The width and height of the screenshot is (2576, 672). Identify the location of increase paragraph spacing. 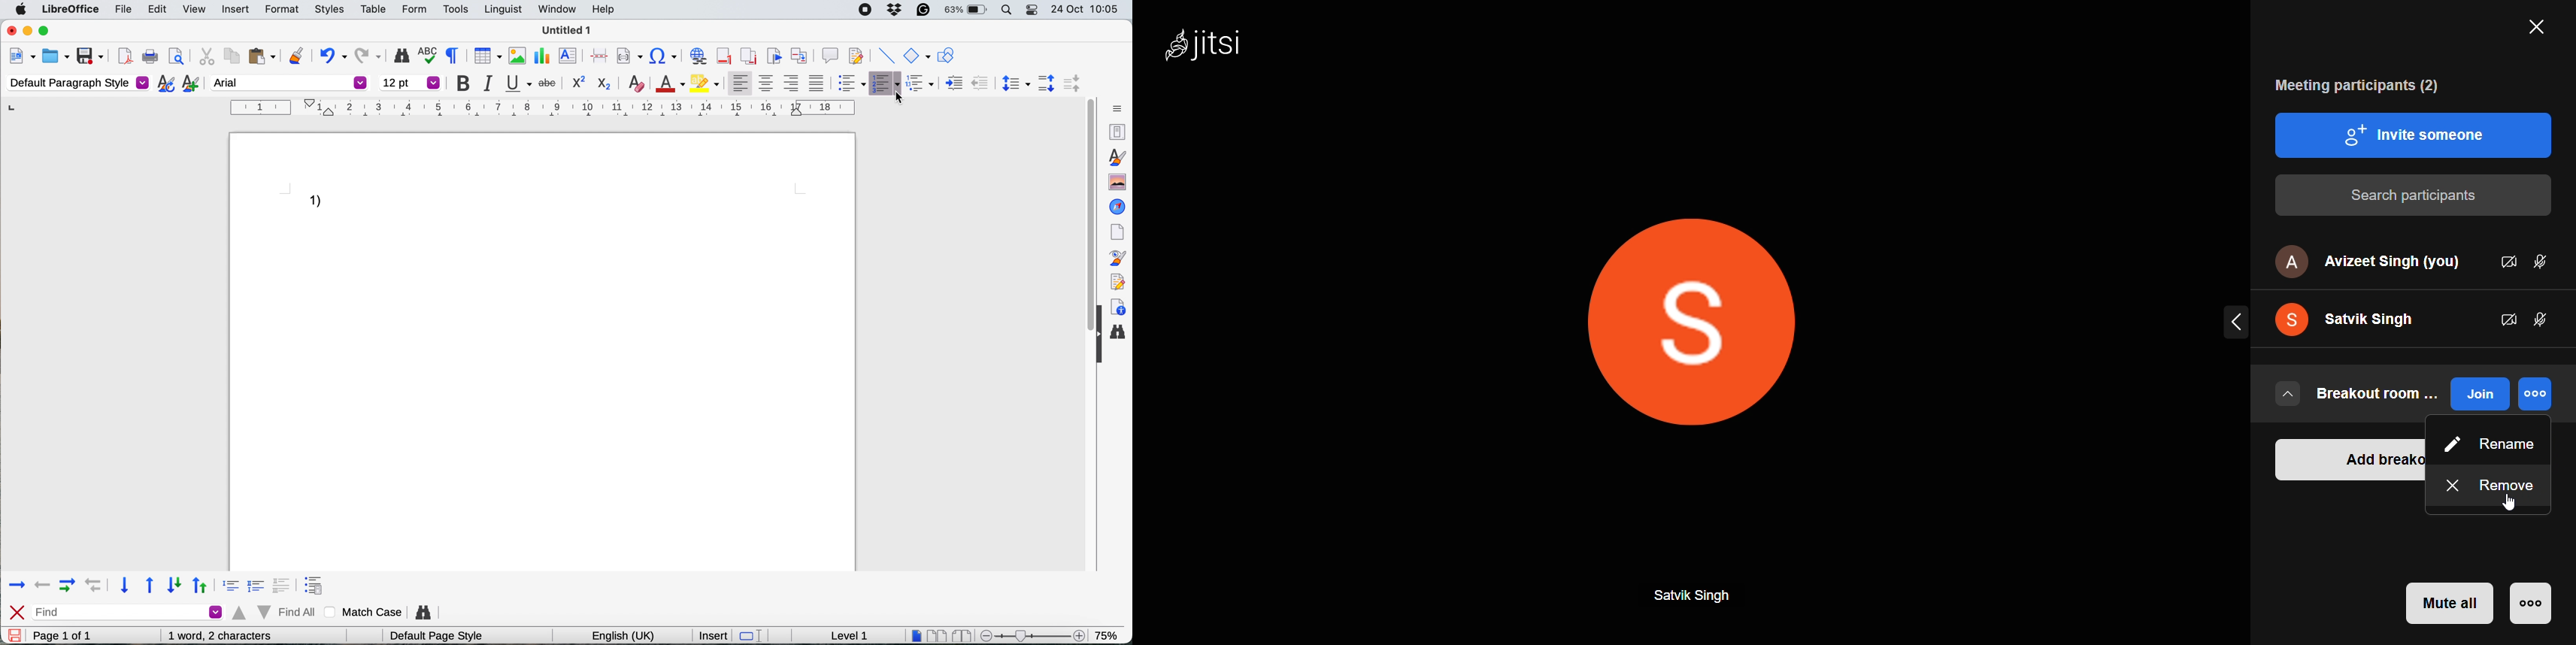
(1048, 83).